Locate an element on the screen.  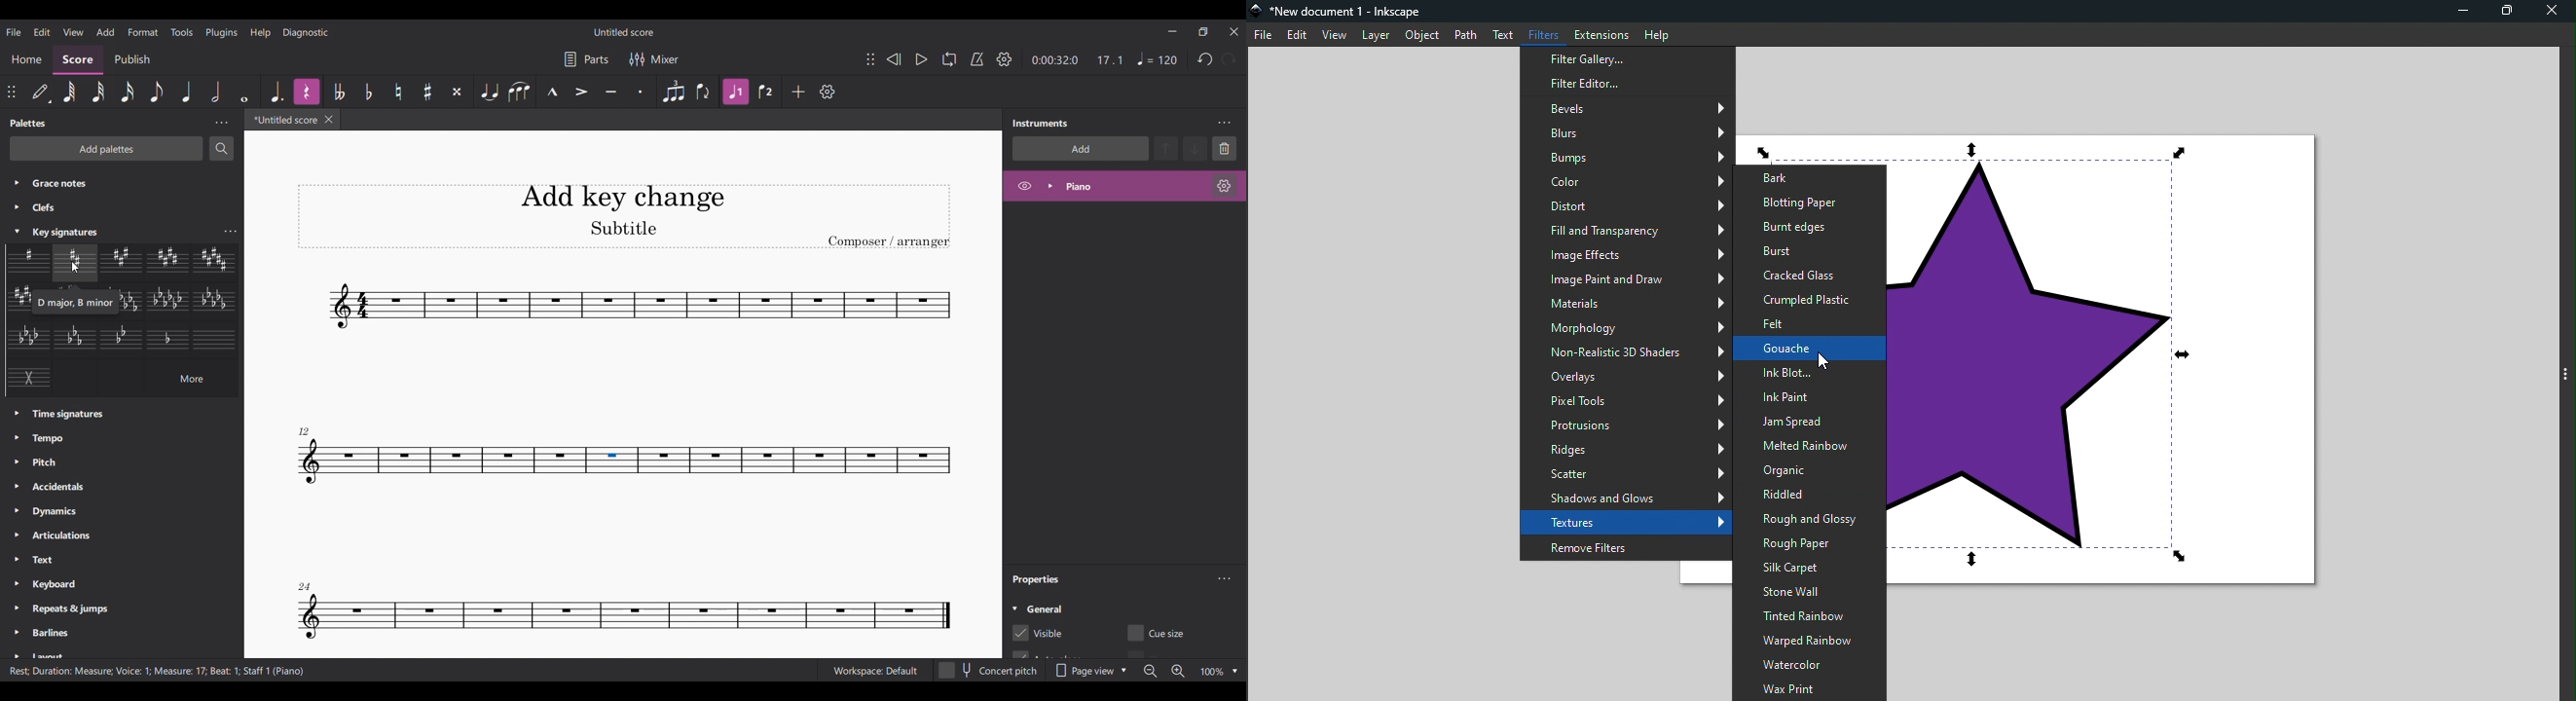
Morphology is located at coordinates (1626, 328).